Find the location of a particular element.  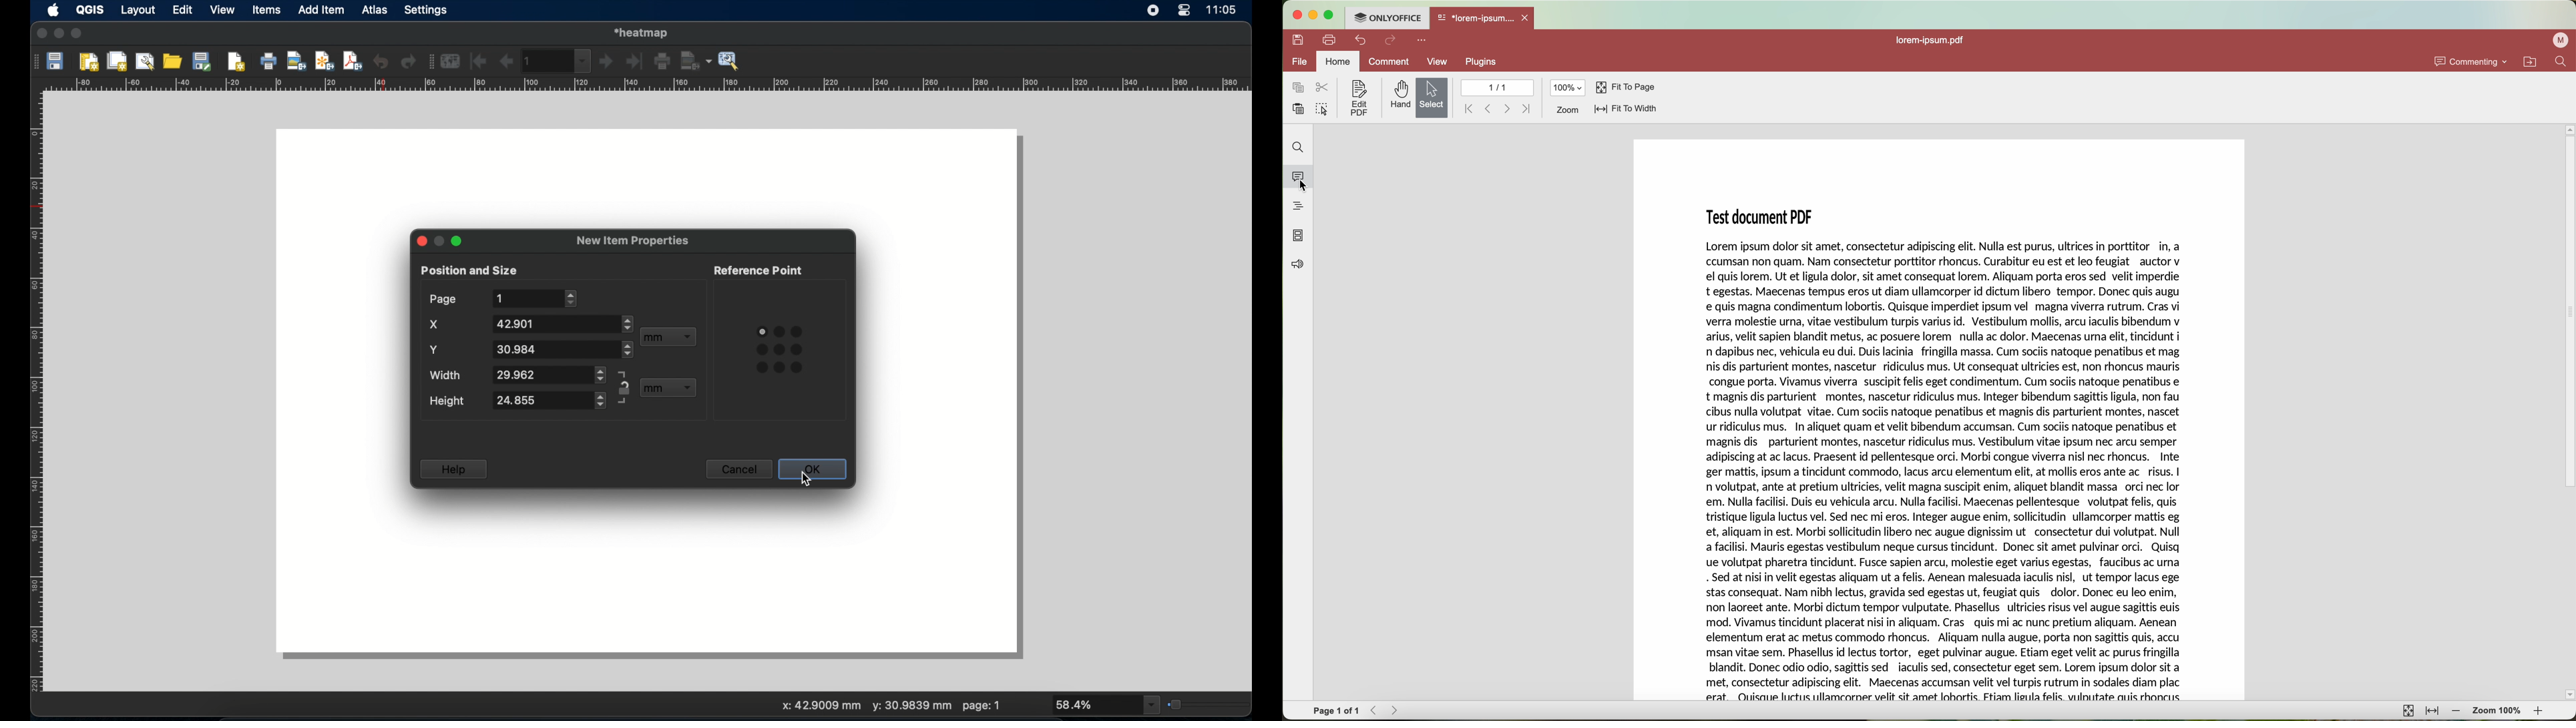

position and size is located at coordinates (470, 270).